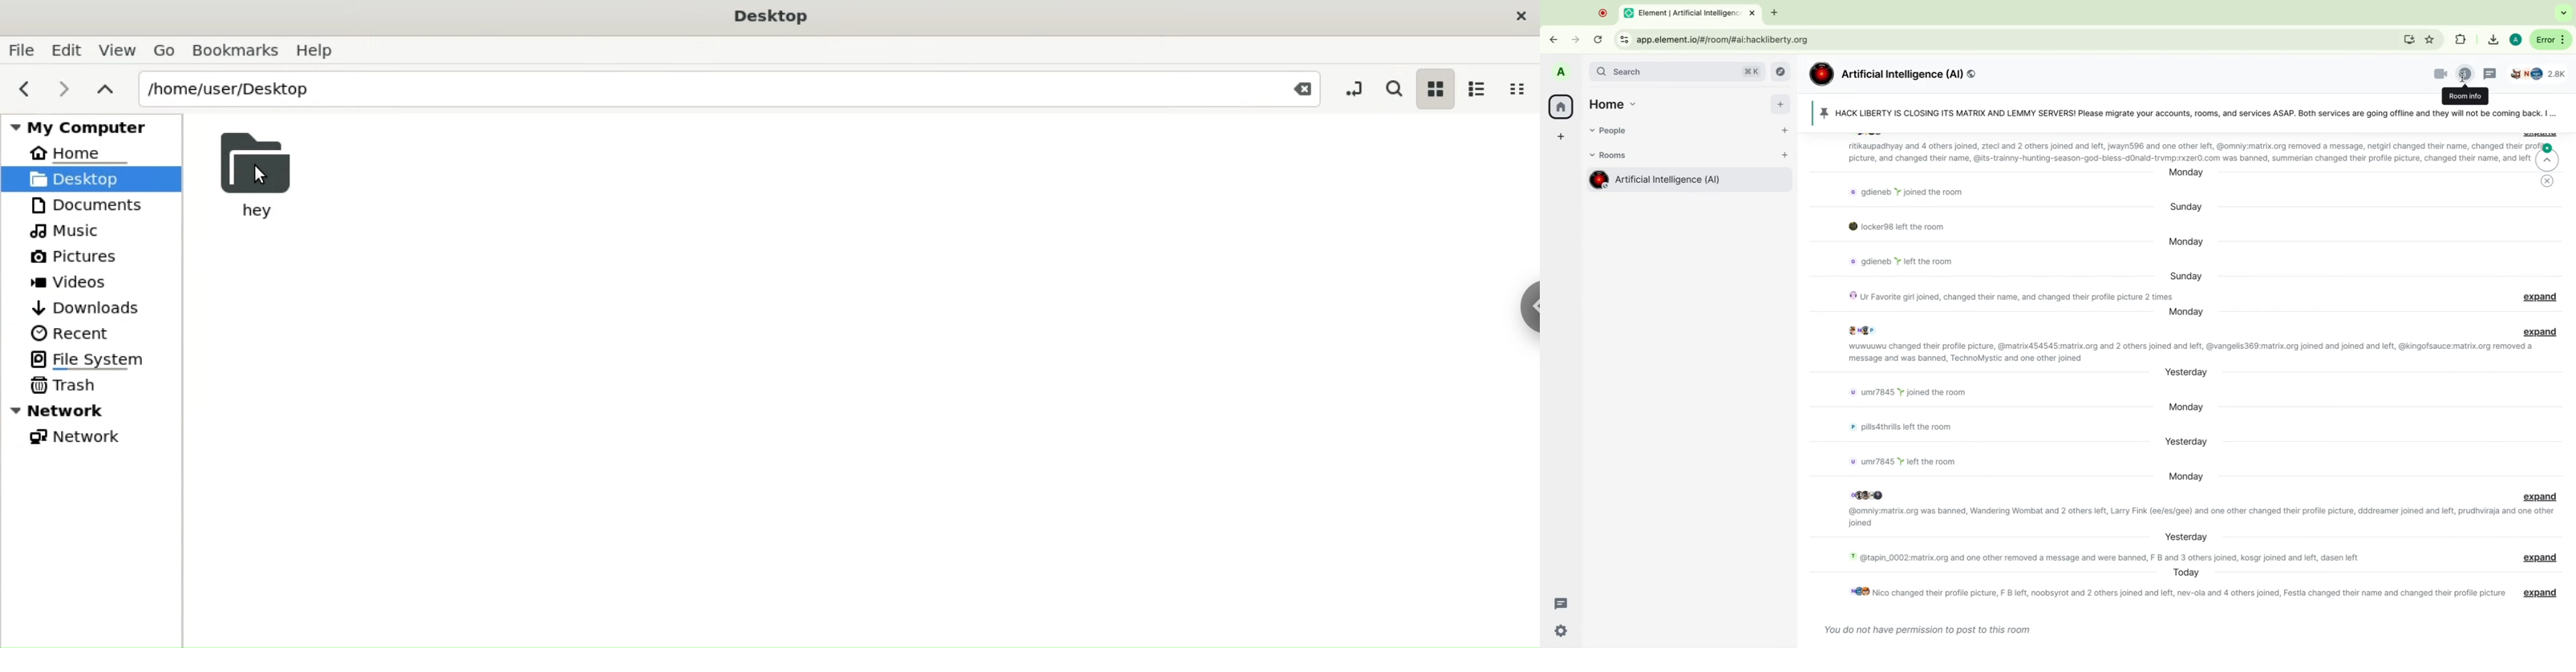 This screenshot has height=672, width=2576. What do you see at coordinates (80, 259) in the screenshot?
I see `Pictures` at bounding box center [80, 259].